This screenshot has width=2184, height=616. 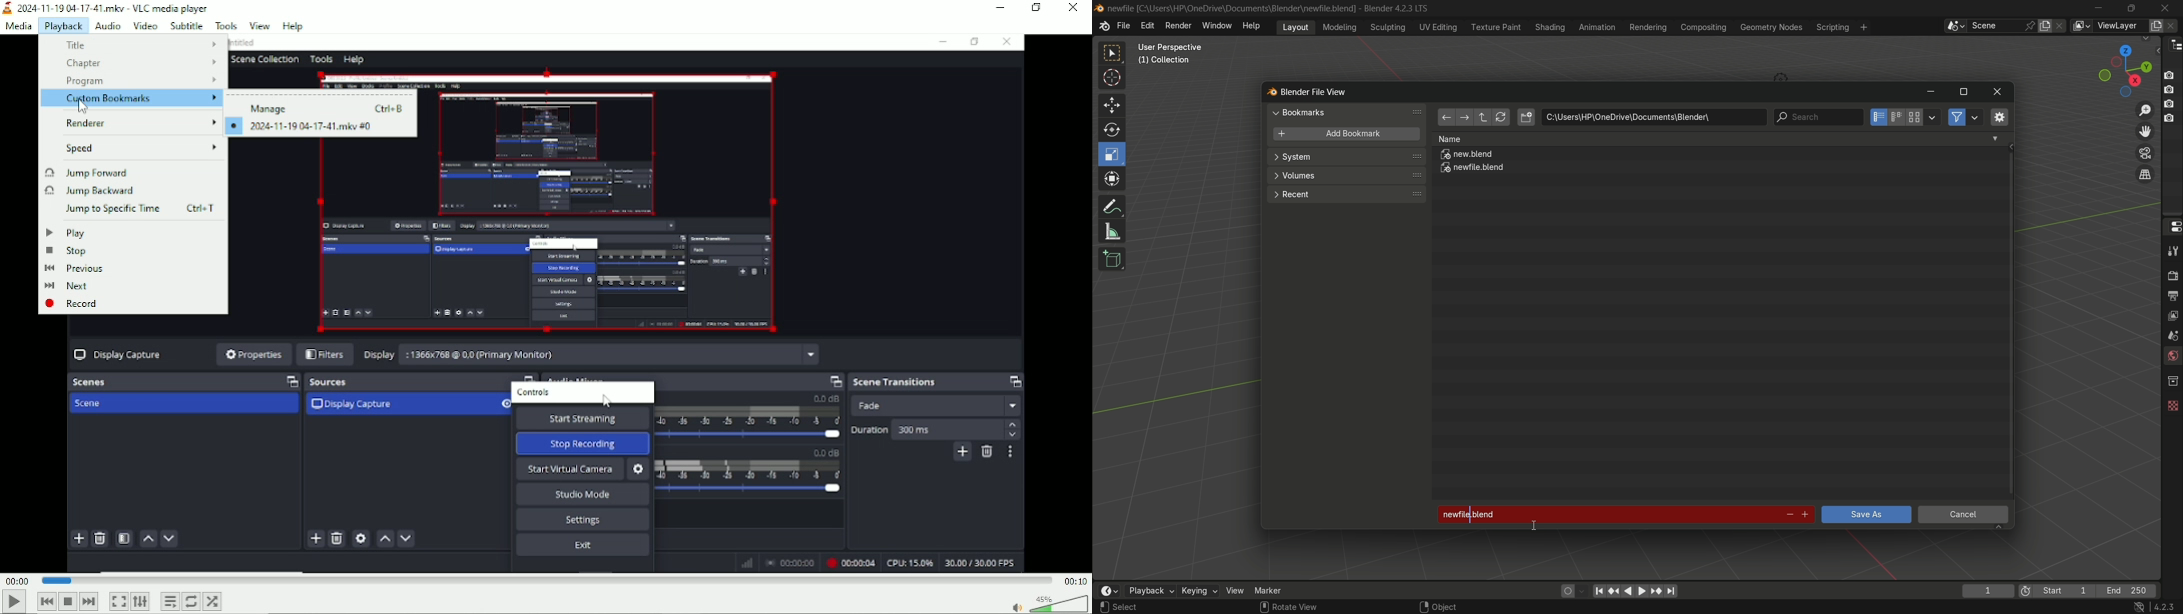 I want to click on select box, so click(x=1113, y=53).